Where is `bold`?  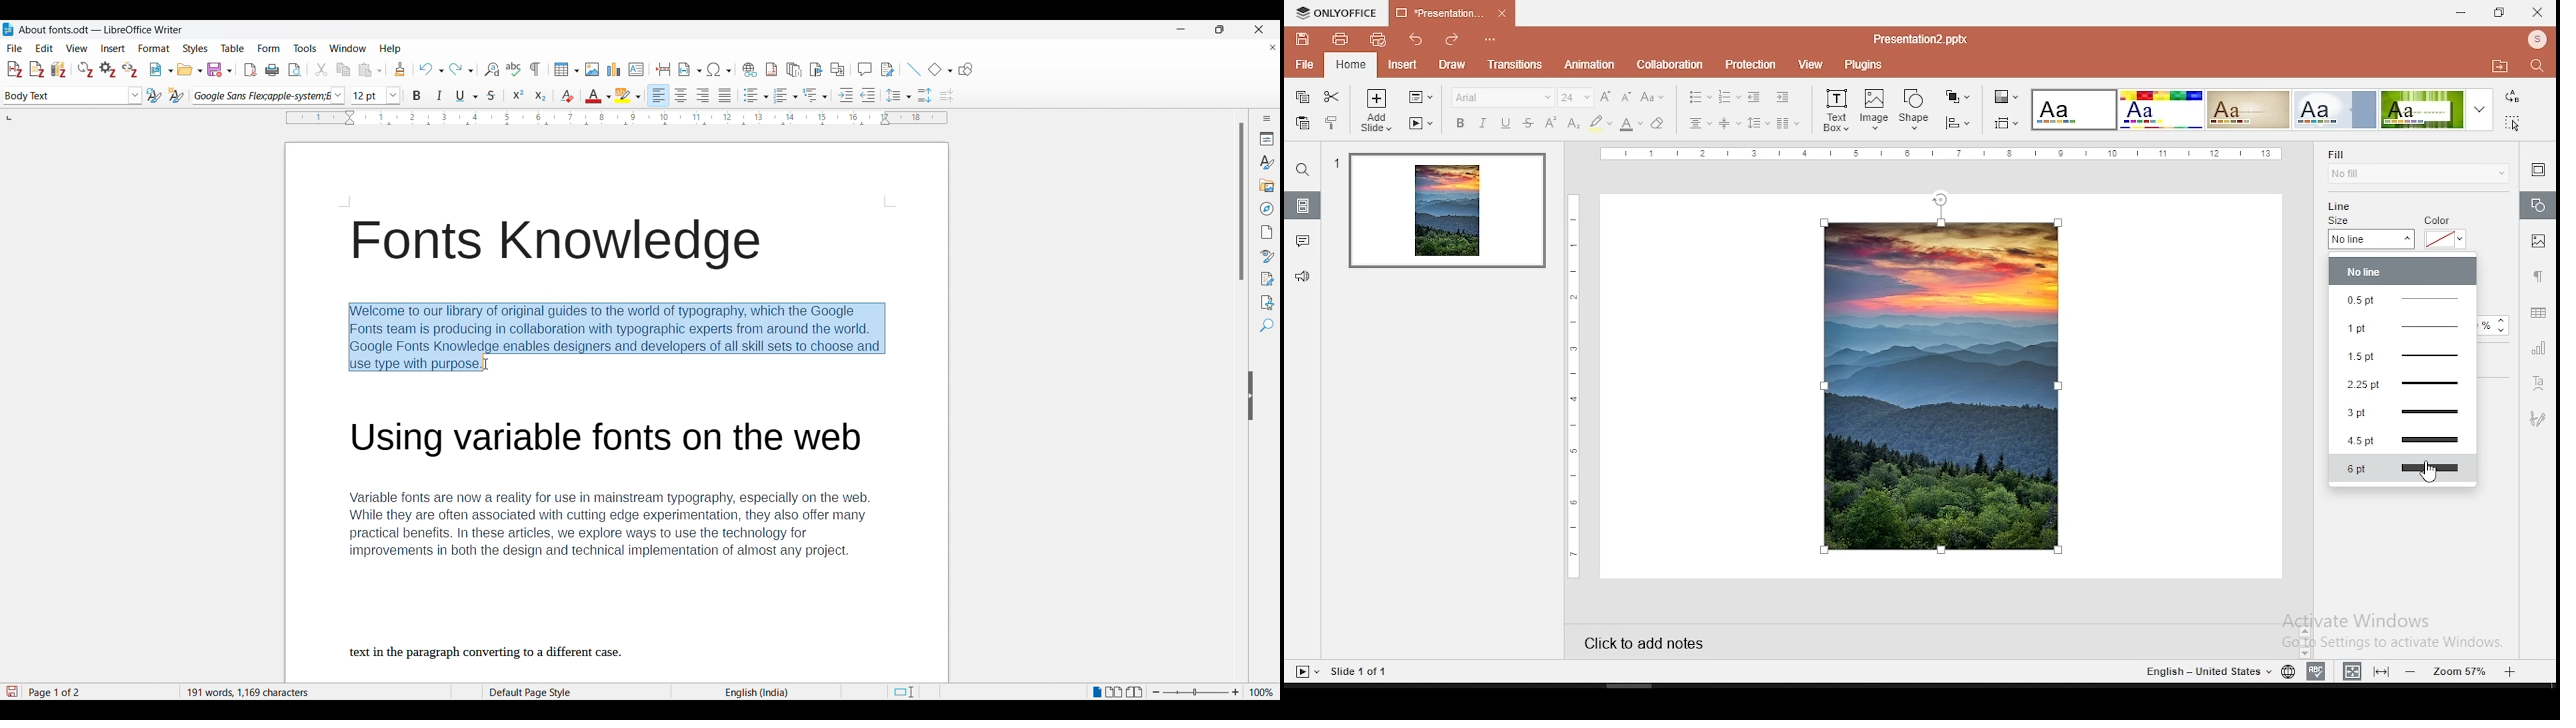 bold is located at coordinates (1458, 123).